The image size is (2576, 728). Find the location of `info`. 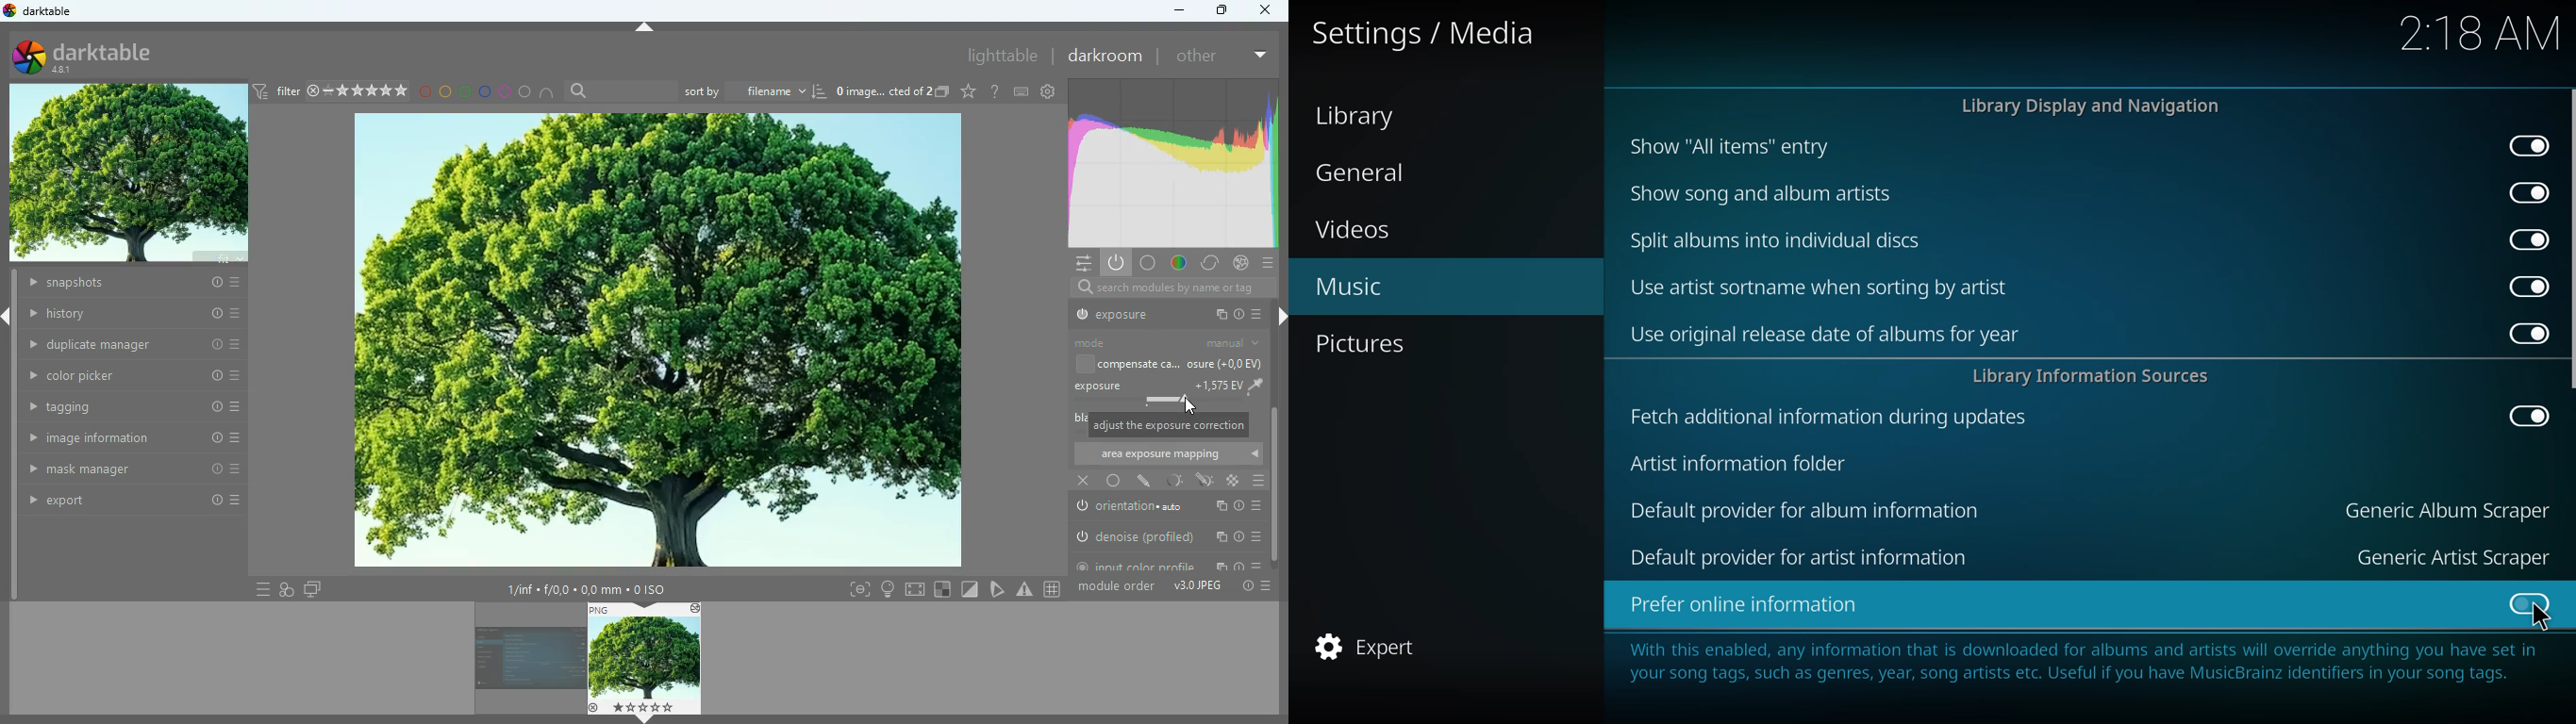

info is located at coordinates (1243, 585).